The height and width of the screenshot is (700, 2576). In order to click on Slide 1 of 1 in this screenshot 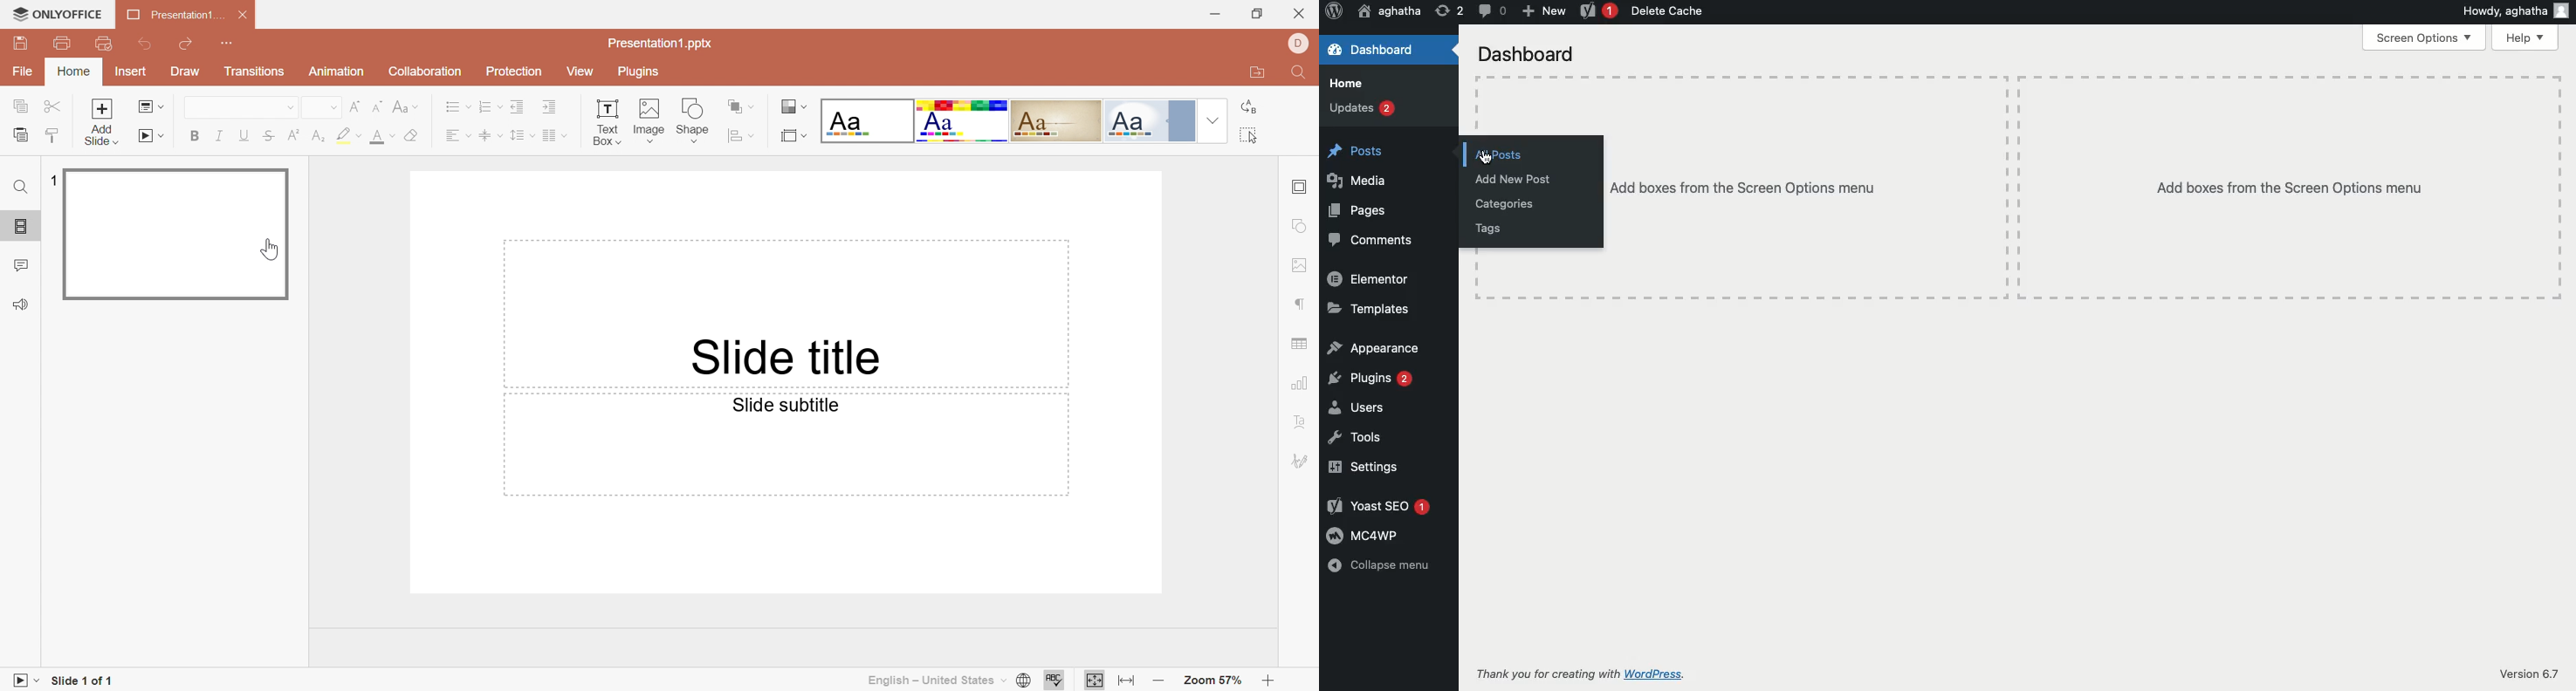, I will do `click(85, 679)`.